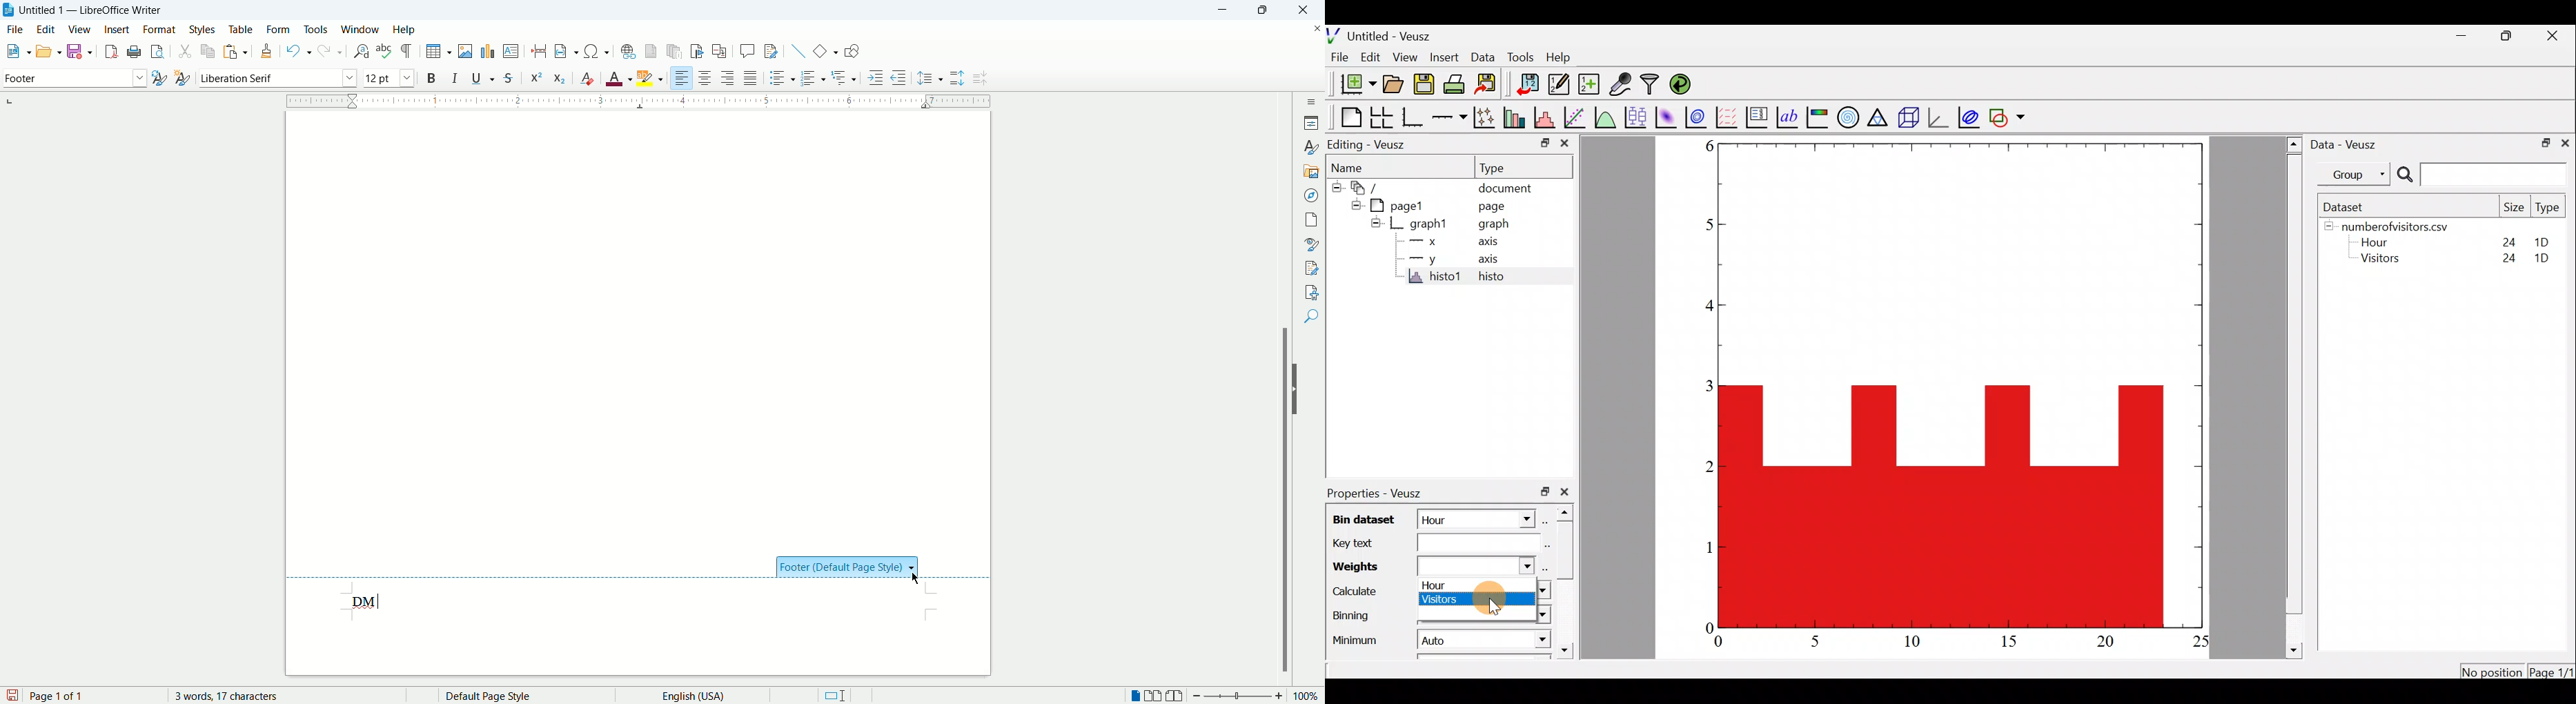 The height and width of the screenshot is (728, 2576). What do you see at coordinates (852, 52) in the screenshot?
I see `show draw functions` at bounding box center [852, 52].